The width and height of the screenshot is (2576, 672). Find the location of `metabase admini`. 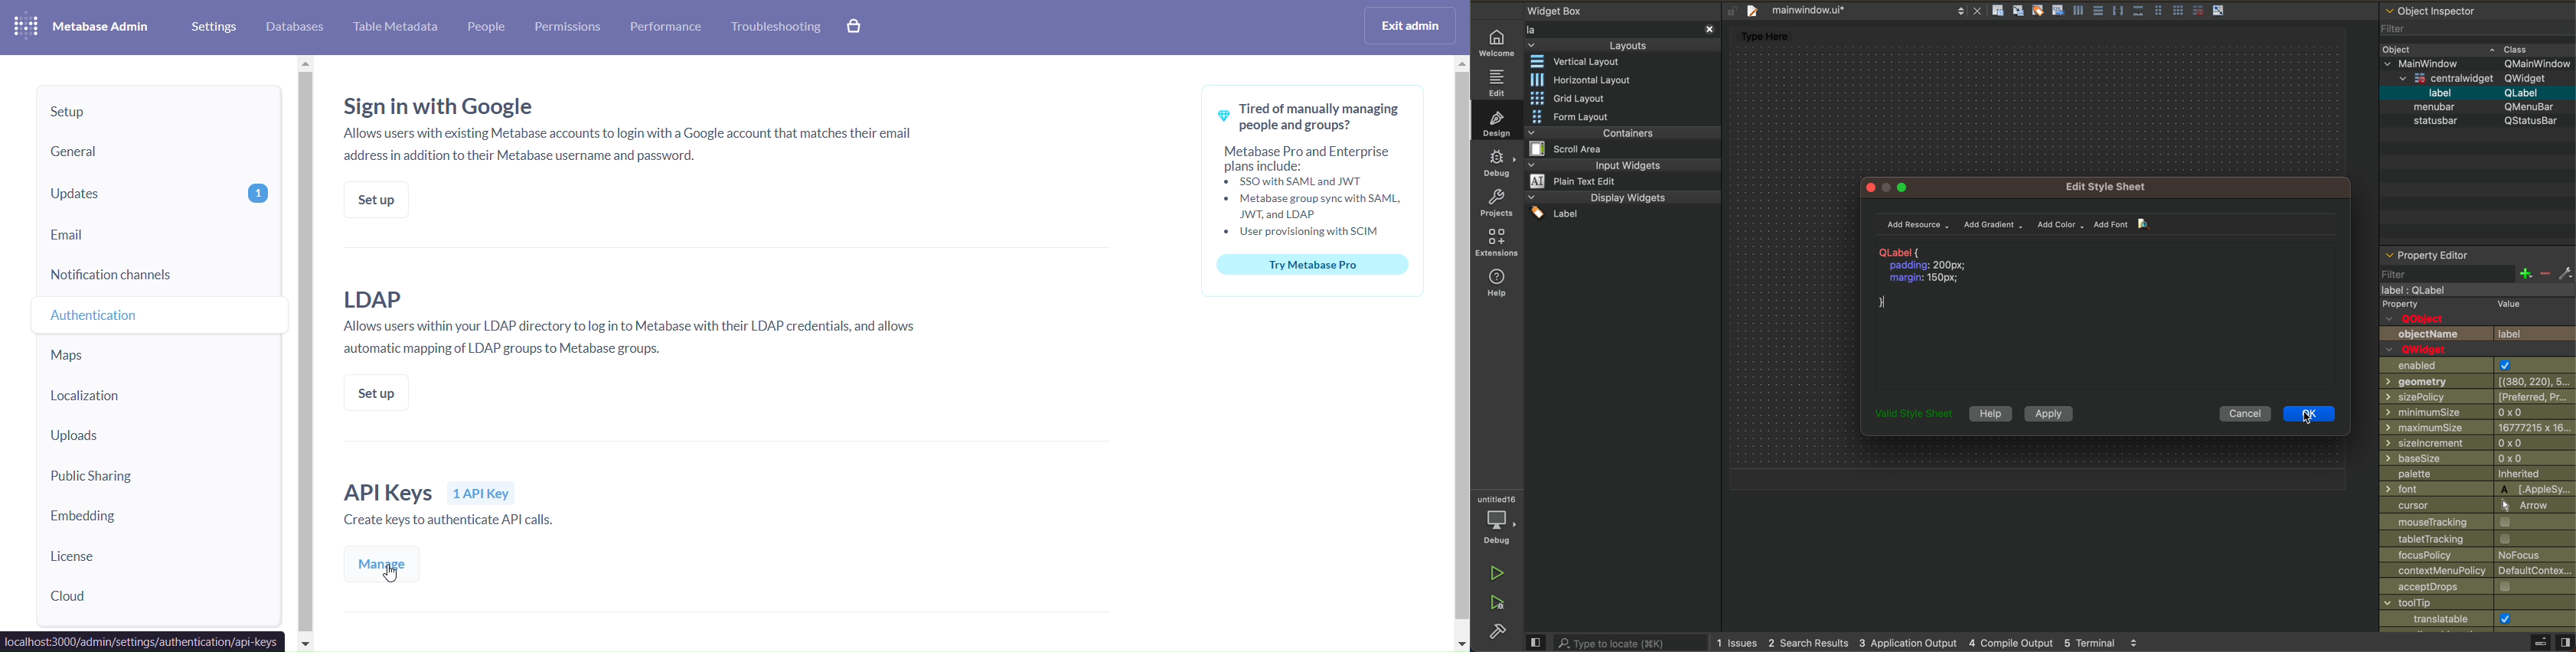

metabase admini is located at coordinates (103, 27).